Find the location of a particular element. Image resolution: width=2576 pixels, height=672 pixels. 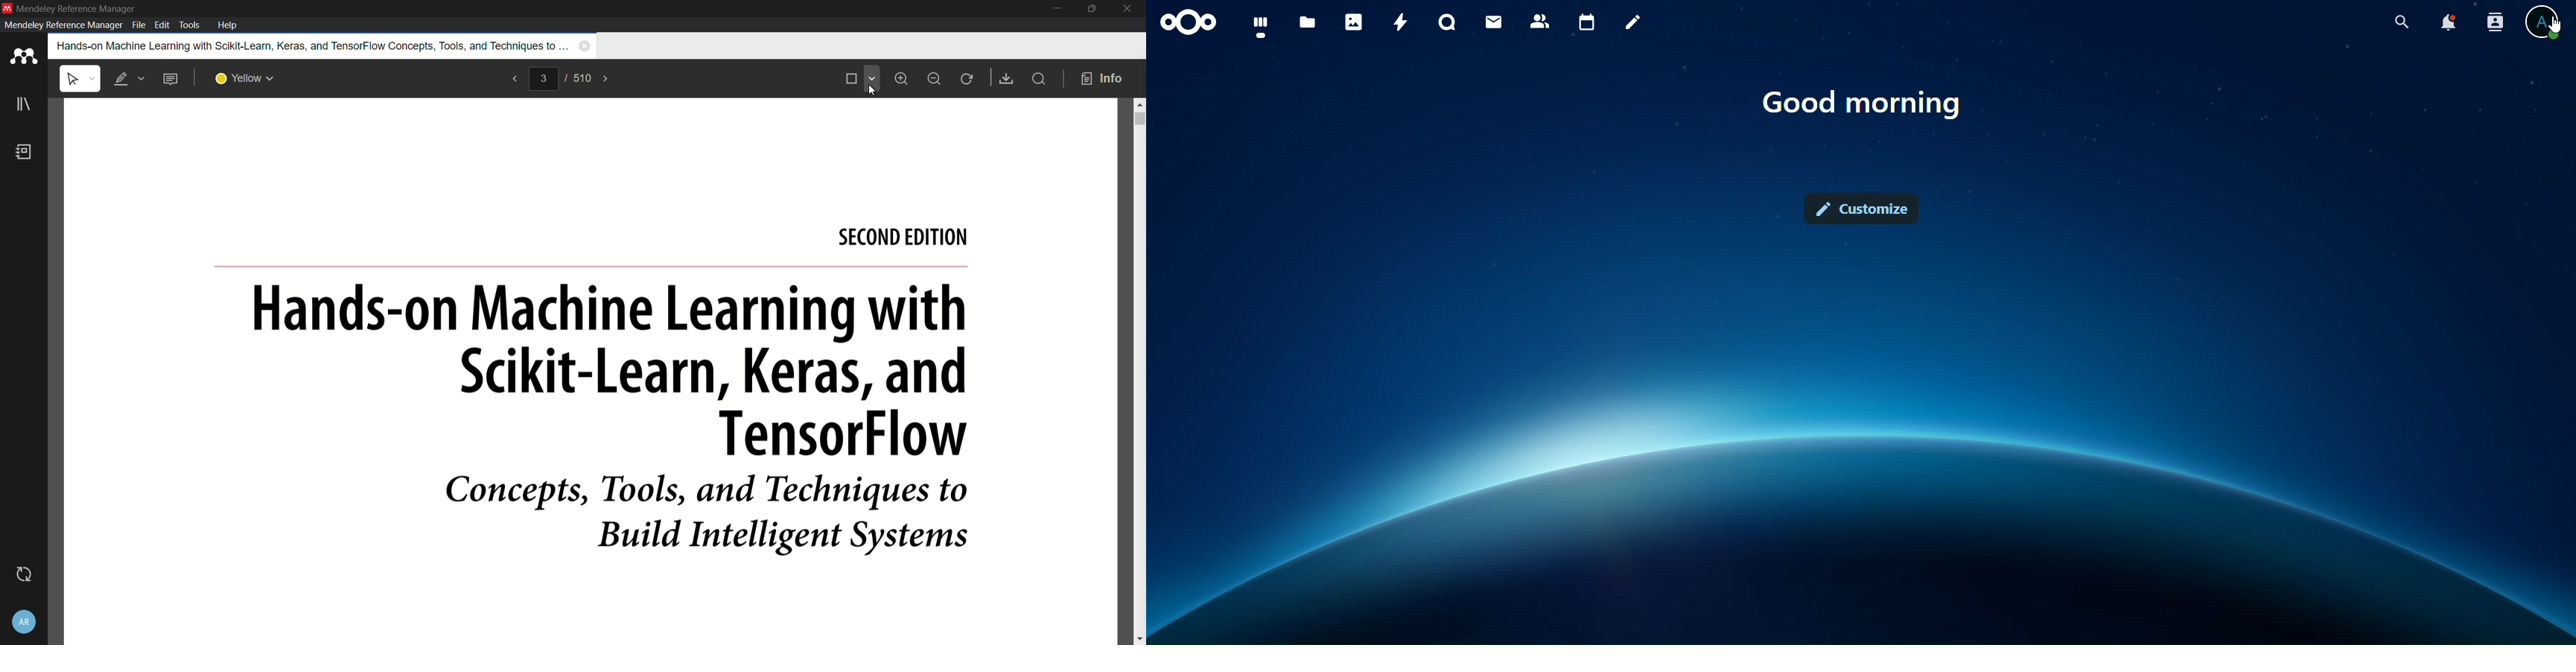

find is located at coordinates (1038, 78).